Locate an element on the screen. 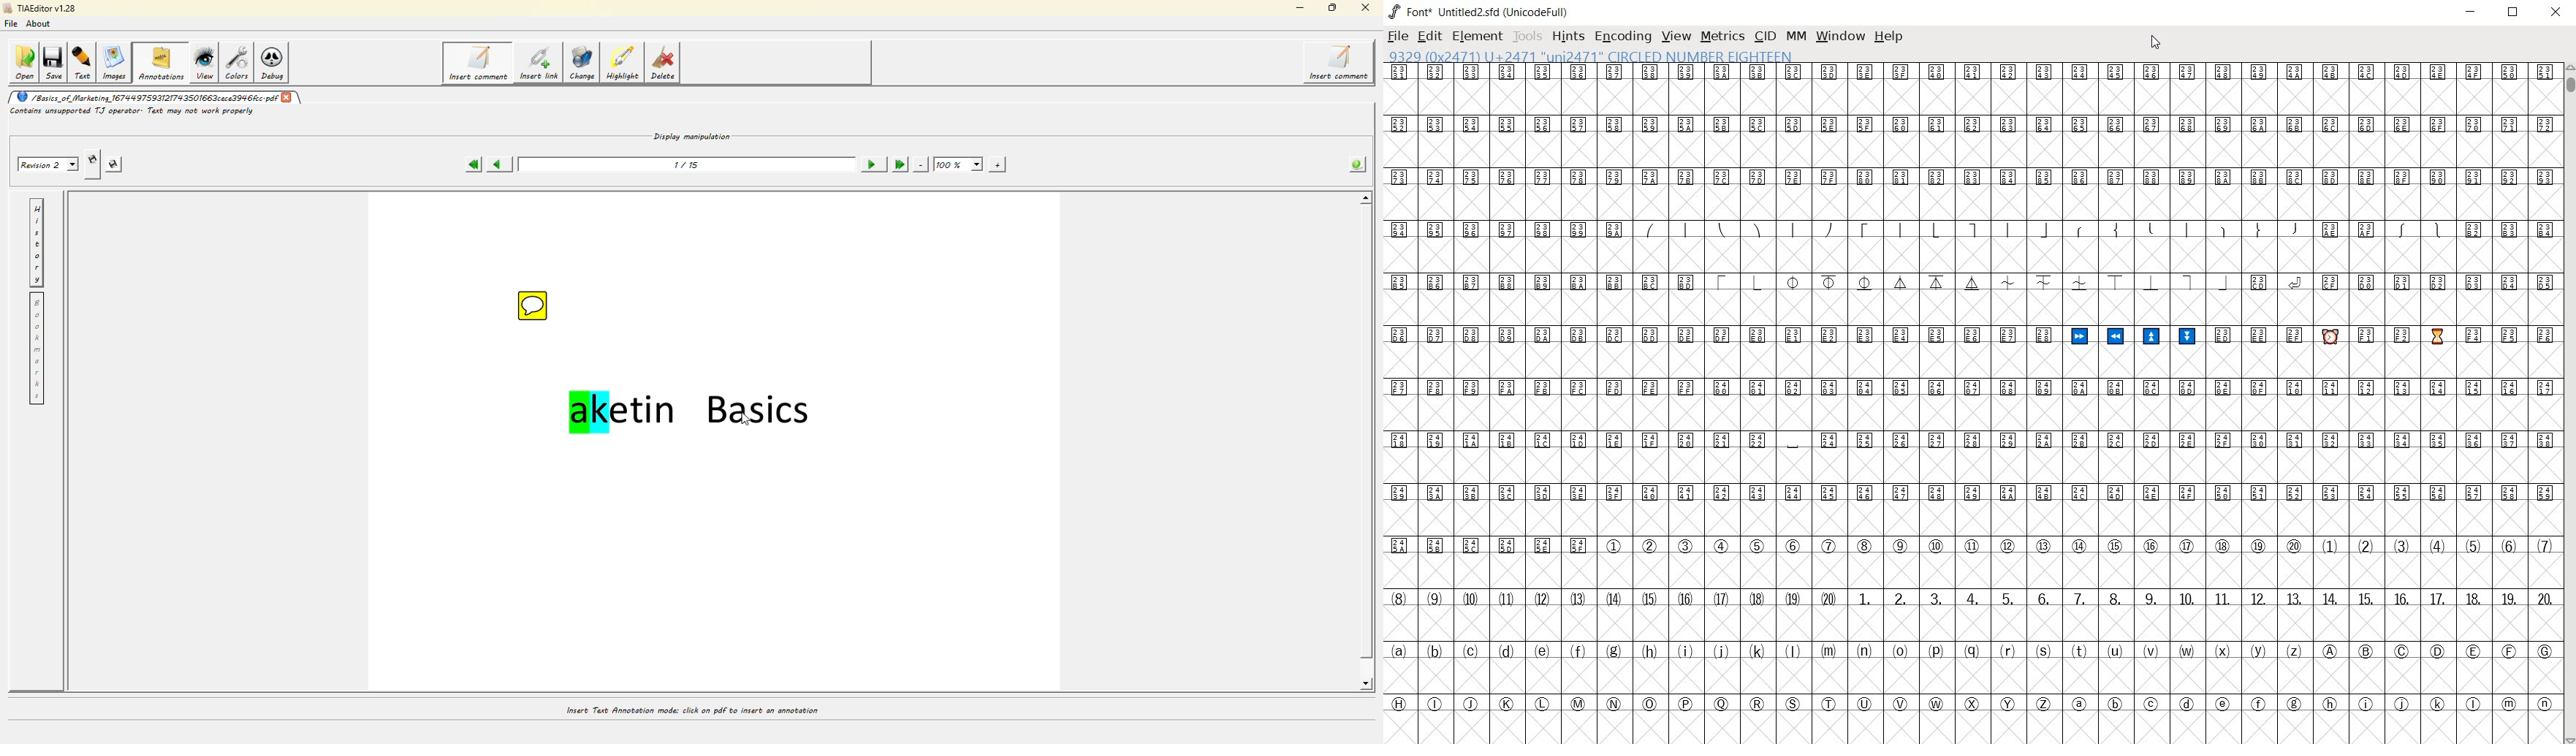 The height and width of the screenshot is (756, 2576). window is located at coordinates (1839, 36).